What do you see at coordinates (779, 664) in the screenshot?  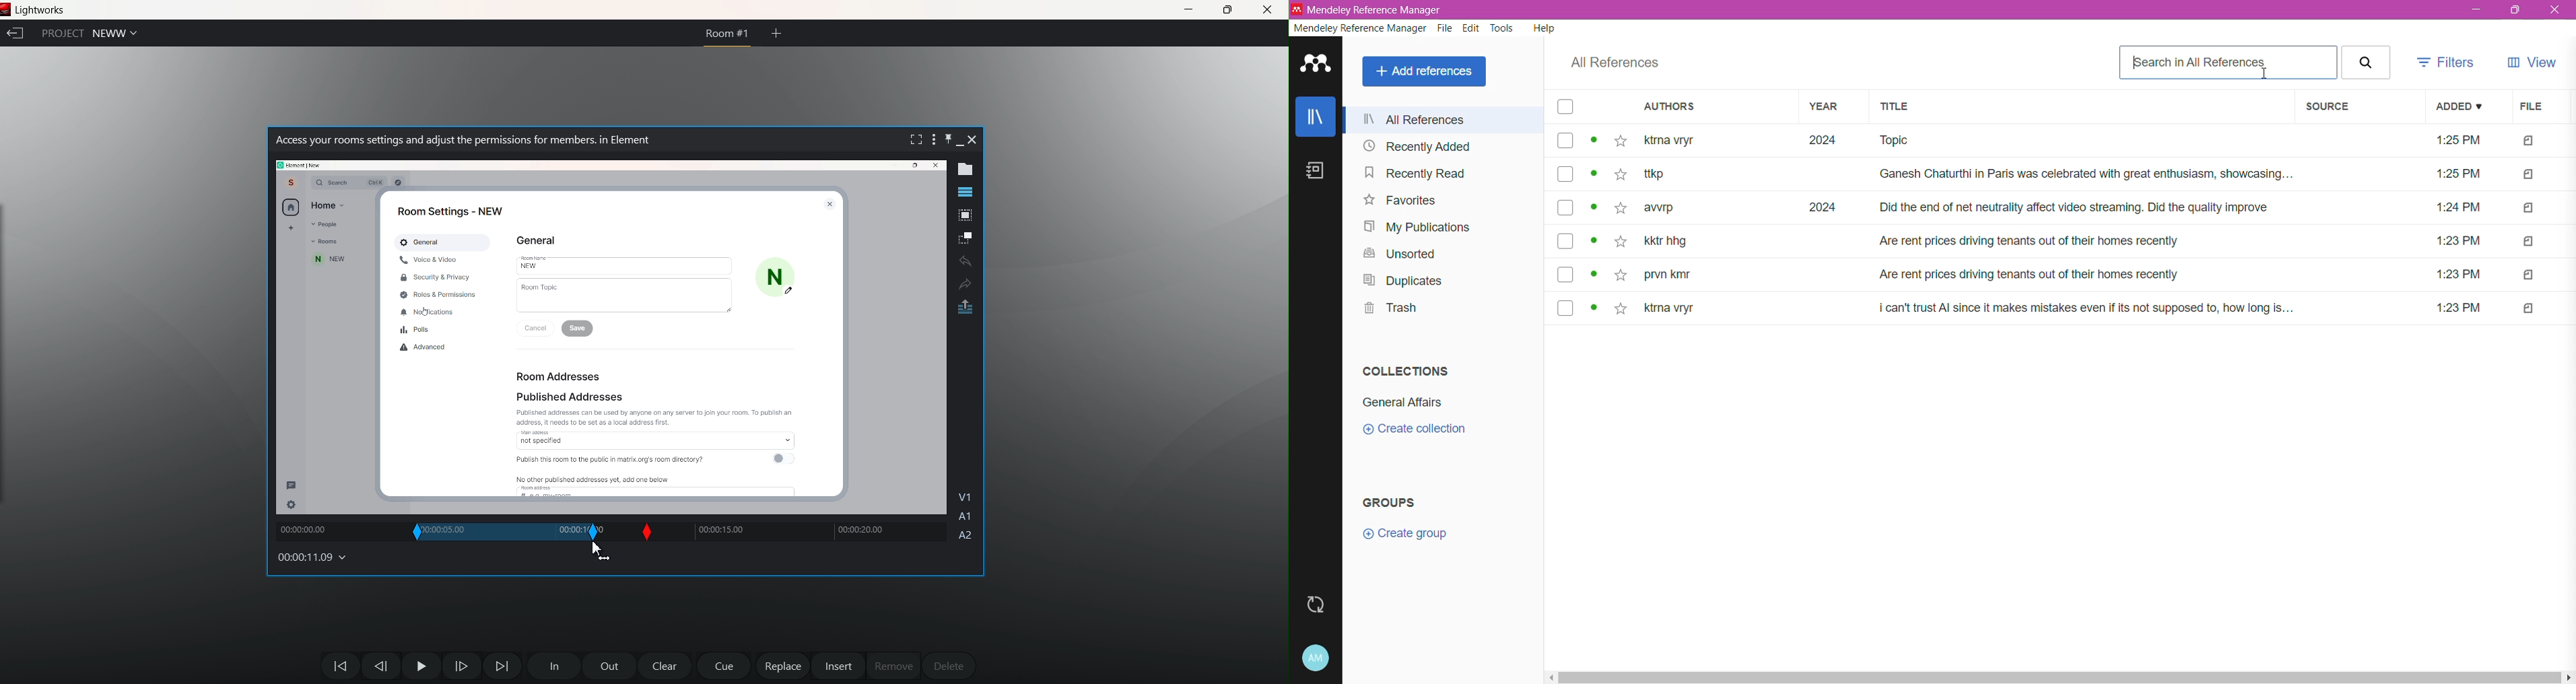 I see `replace` at bounding box center [779, 664].